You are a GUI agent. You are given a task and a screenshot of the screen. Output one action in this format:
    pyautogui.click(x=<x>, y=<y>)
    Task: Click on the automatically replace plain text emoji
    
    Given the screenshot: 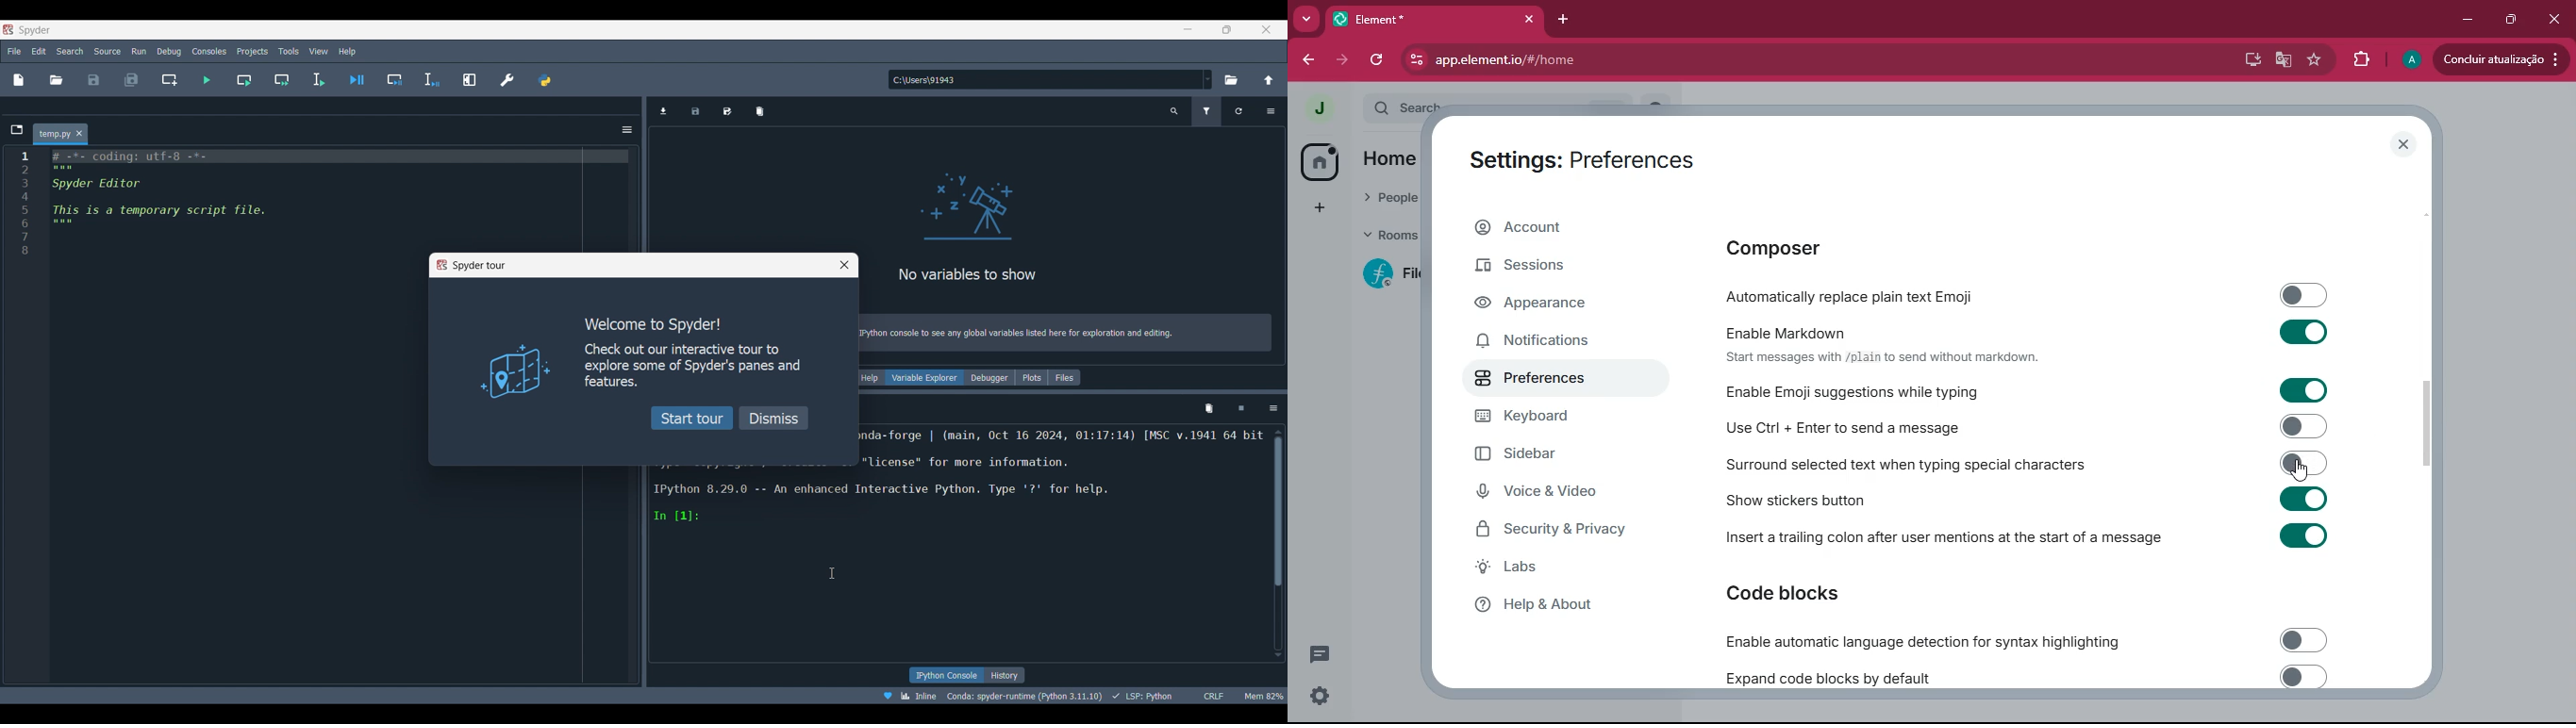 What is the action you would take?
    pyautogui.click(x=2036, y=294)
    